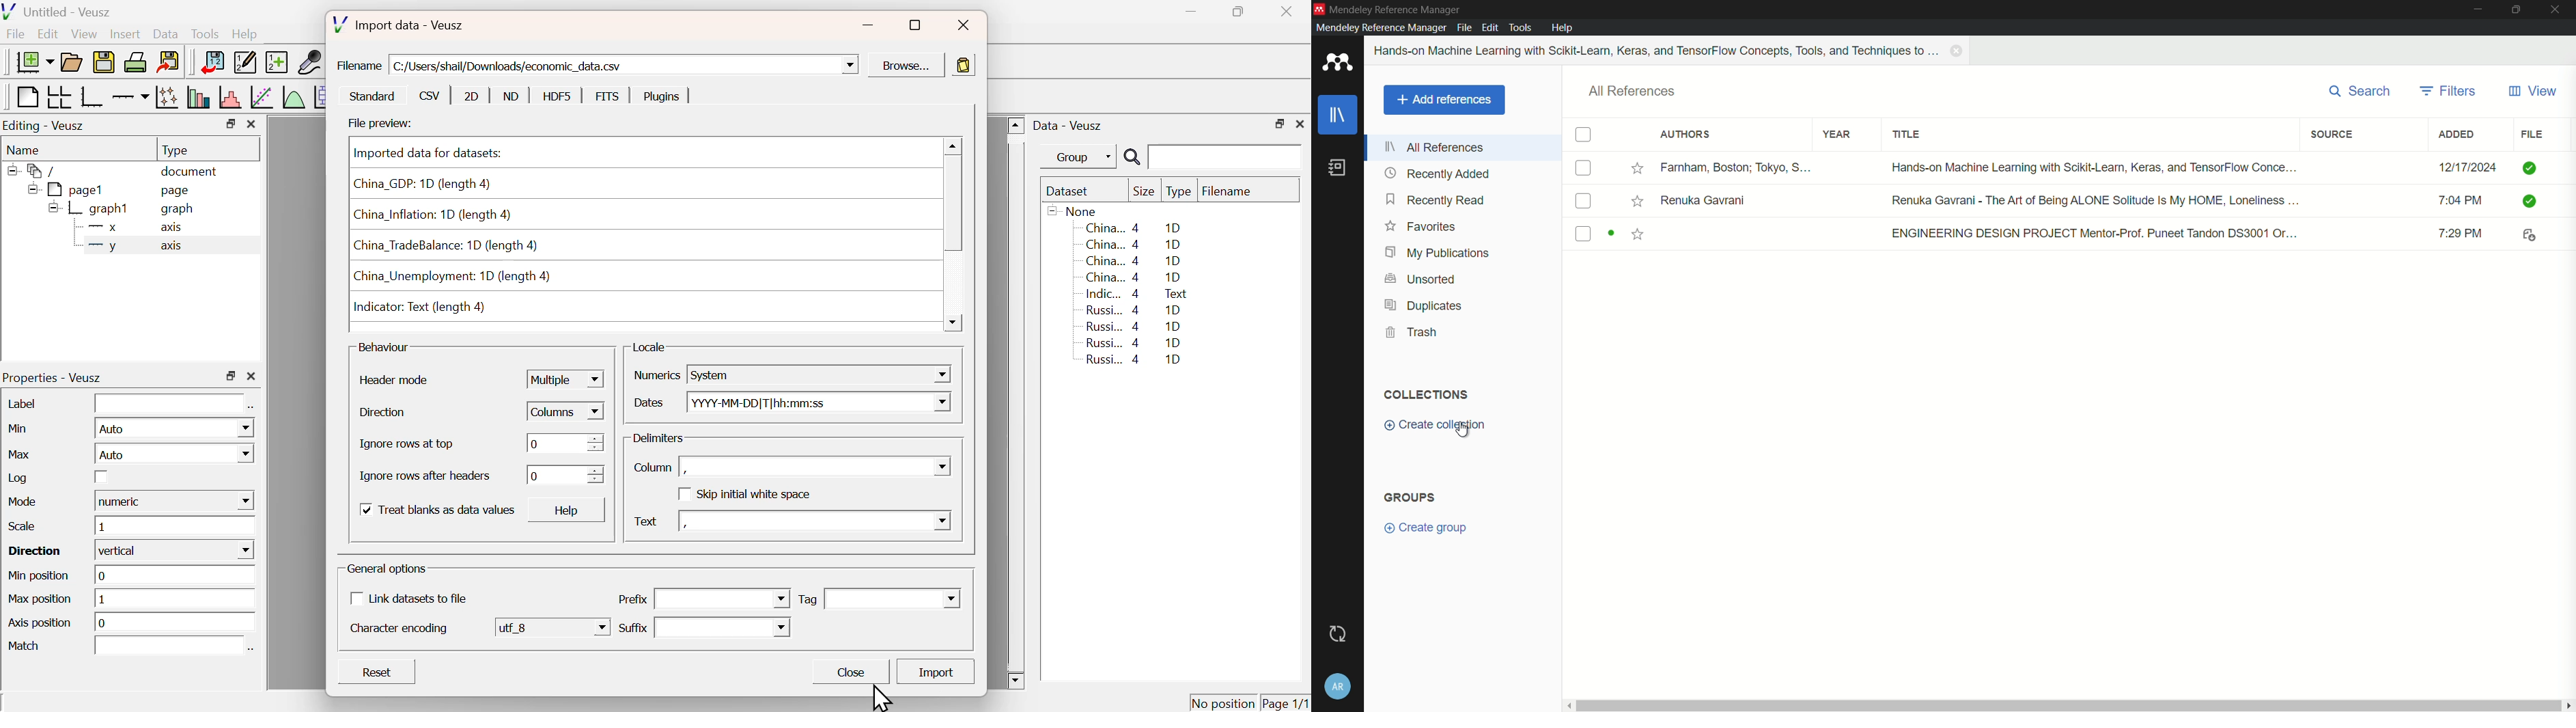 The image size is (2576, 728). Describe the element at coordinates (1958, 51) in the screenshot. I see `close book` at that location.